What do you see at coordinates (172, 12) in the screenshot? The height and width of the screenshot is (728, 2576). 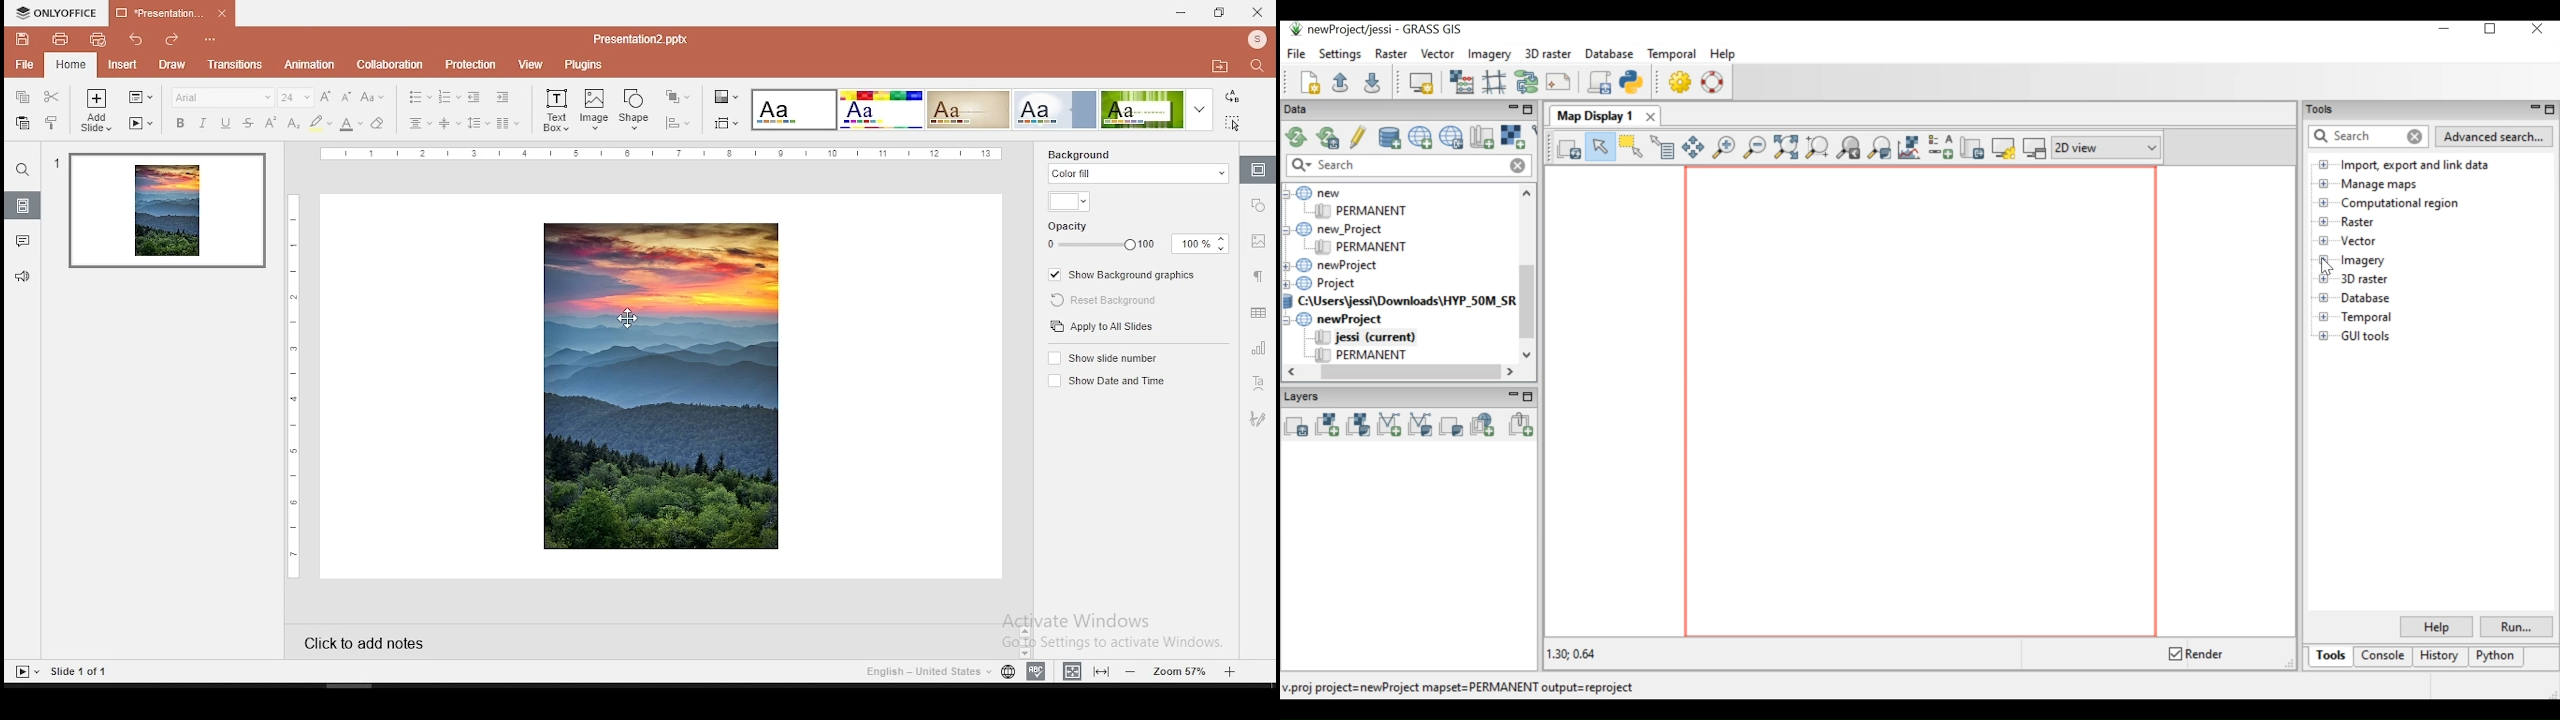 I see `presentation` at bounding box center [172, 12].